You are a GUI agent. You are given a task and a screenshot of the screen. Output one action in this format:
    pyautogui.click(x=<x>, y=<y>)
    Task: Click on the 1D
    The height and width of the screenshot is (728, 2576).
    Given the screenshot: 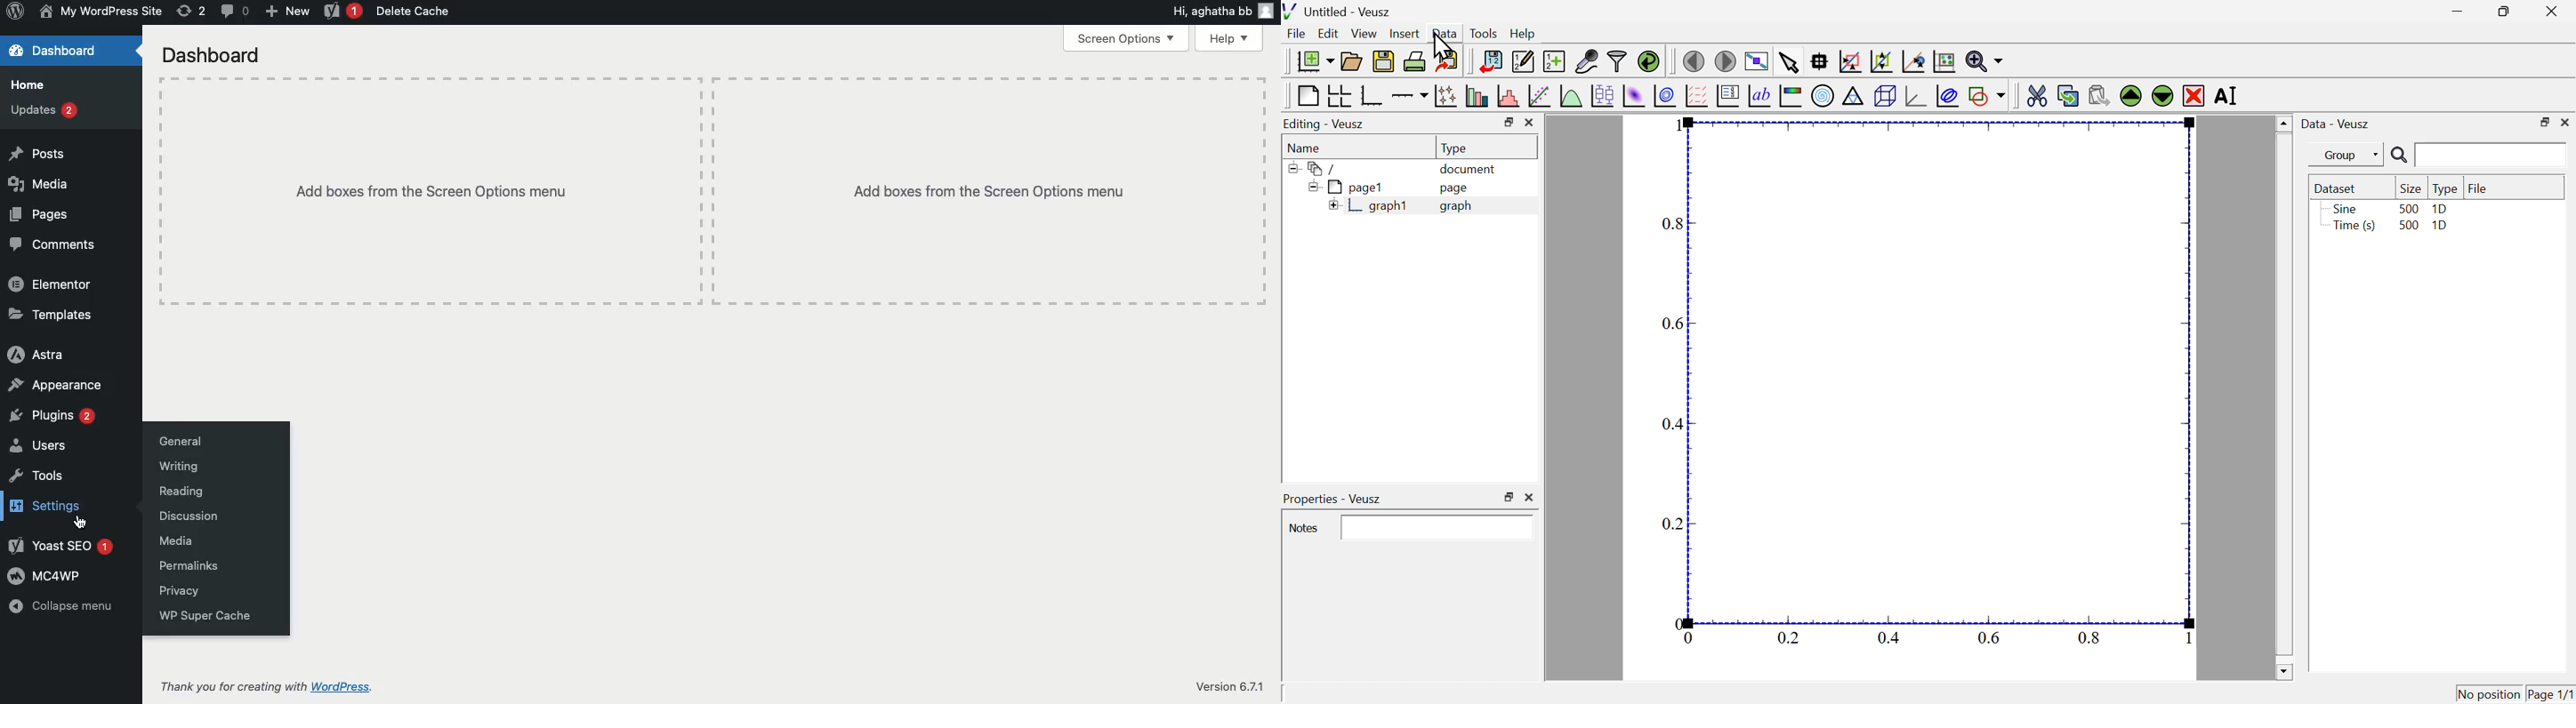 What is the action you would take?
    pyautogui.click(x=2442, y=227)
    